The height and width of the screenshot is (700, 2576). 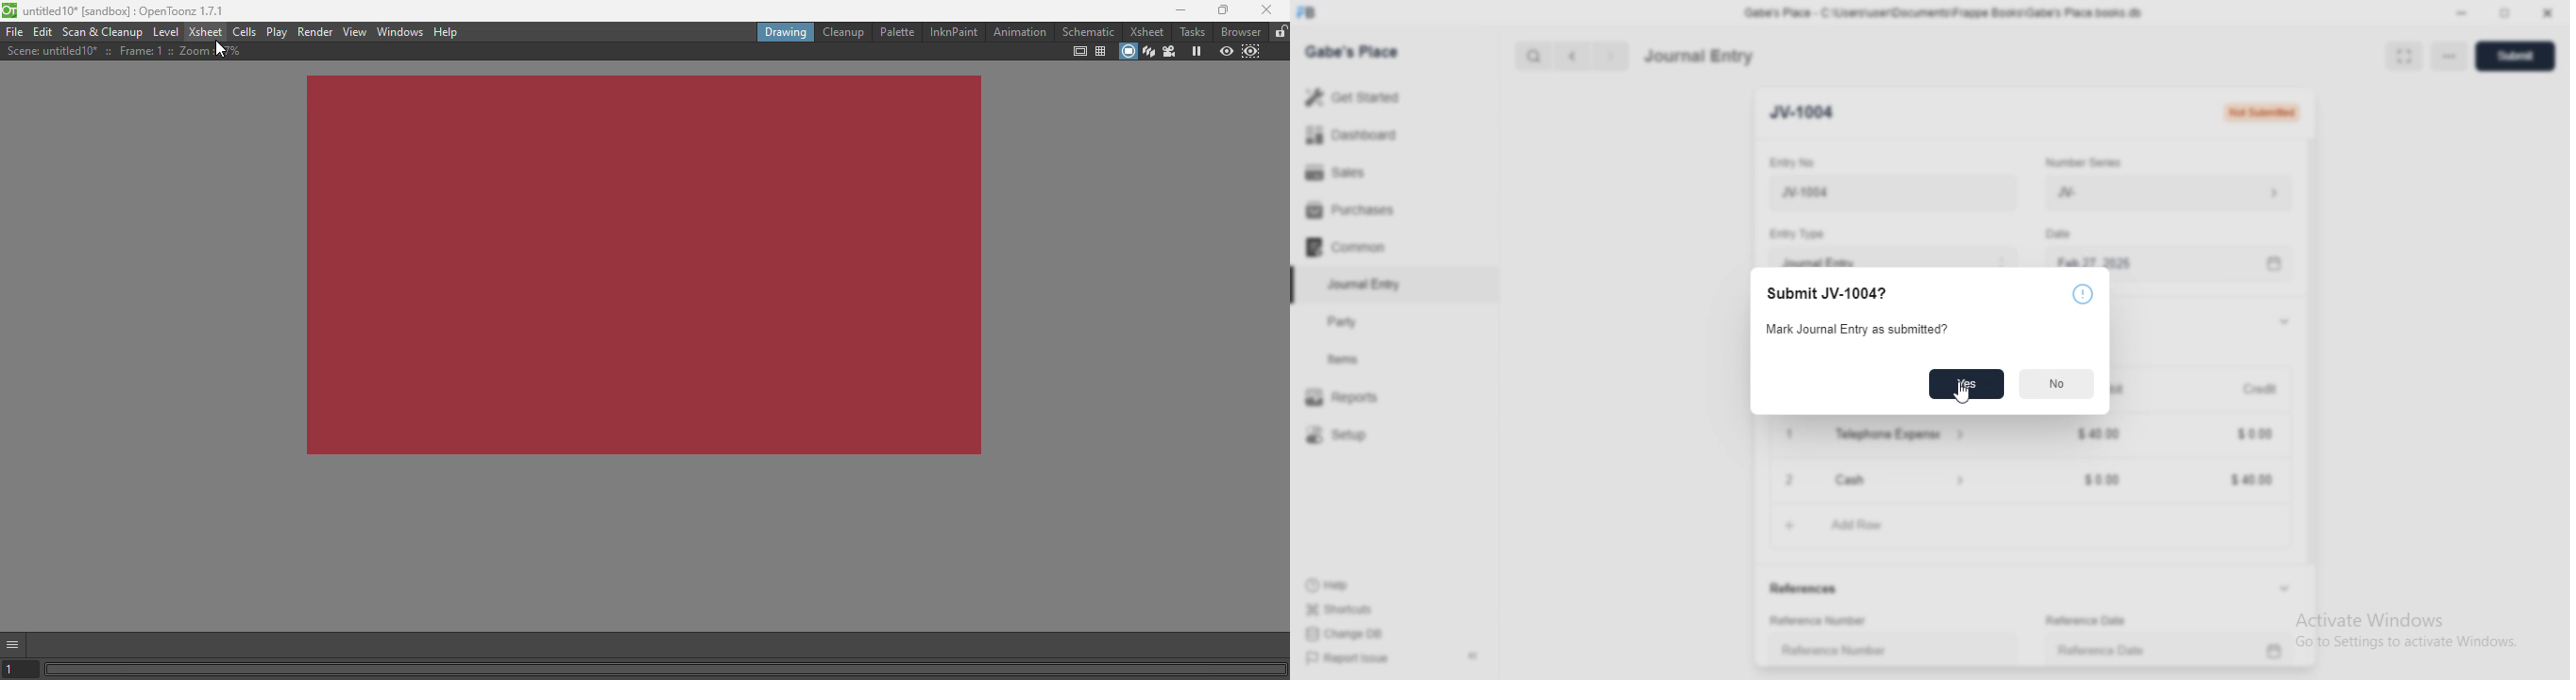 I want to click on Schematic, so click(x=1089, y=31).